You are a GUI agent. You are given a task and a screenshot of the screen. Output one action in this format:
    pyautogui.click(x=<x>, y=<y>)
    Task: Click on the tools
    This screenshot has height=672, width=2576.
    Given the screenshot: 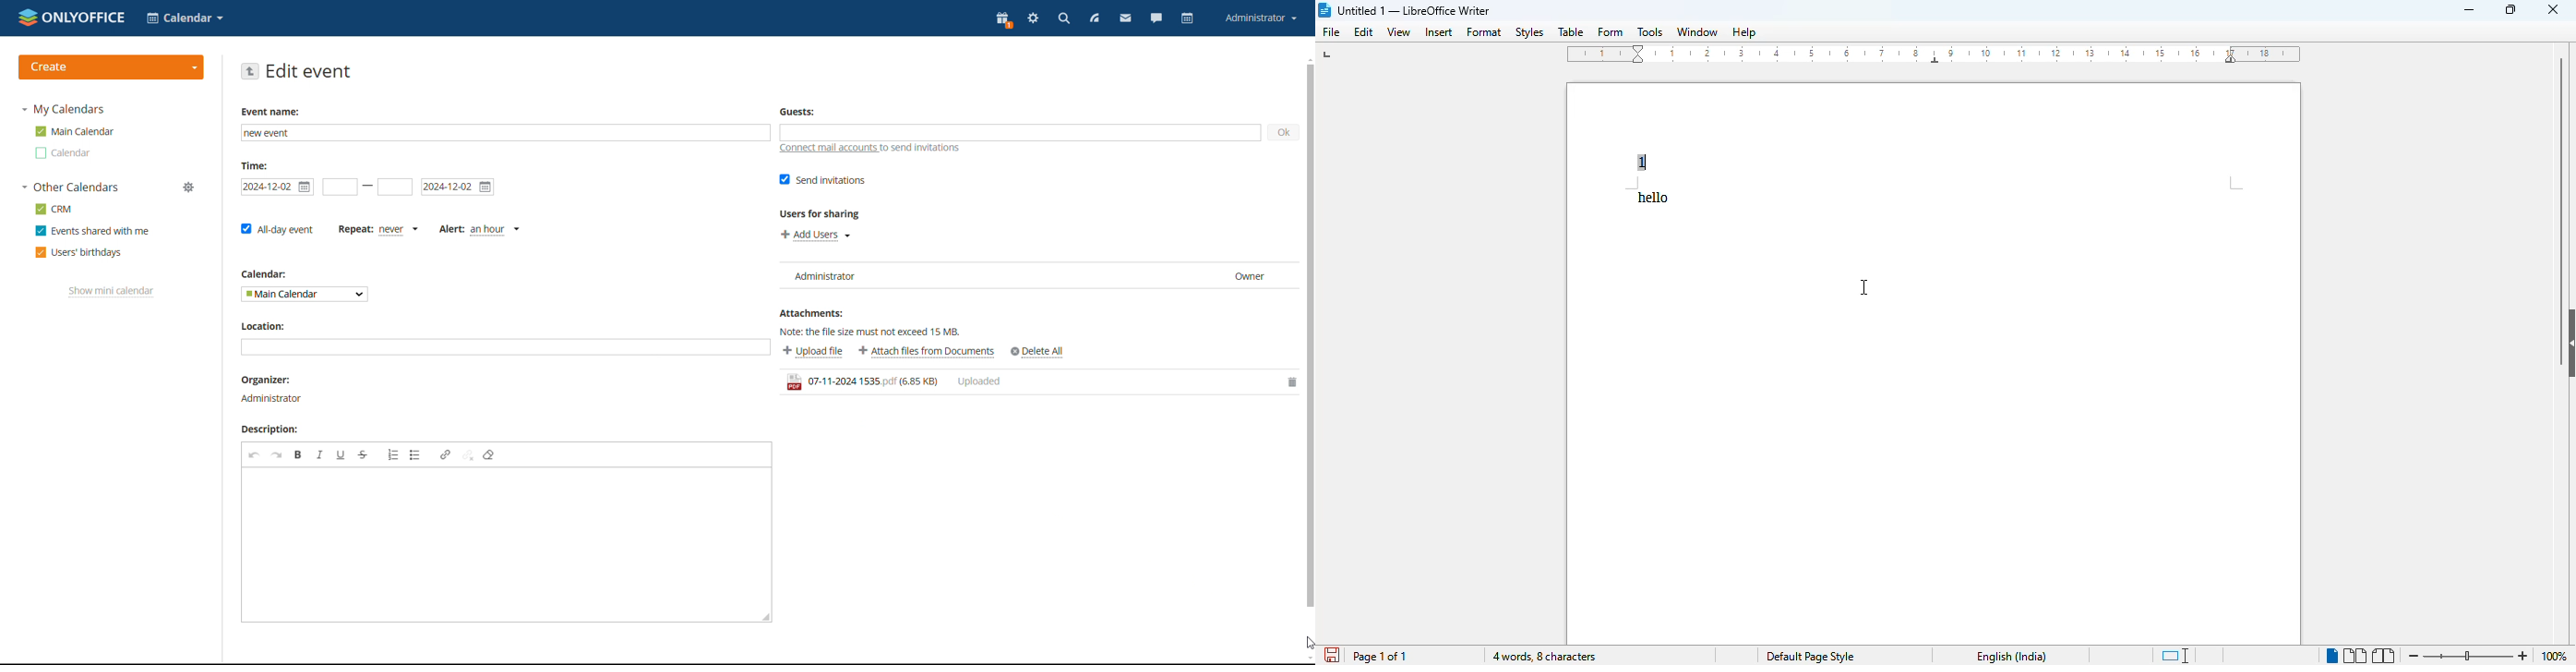 What is the action you would take?
    pyautogui.click(x=1649, y=31)
    